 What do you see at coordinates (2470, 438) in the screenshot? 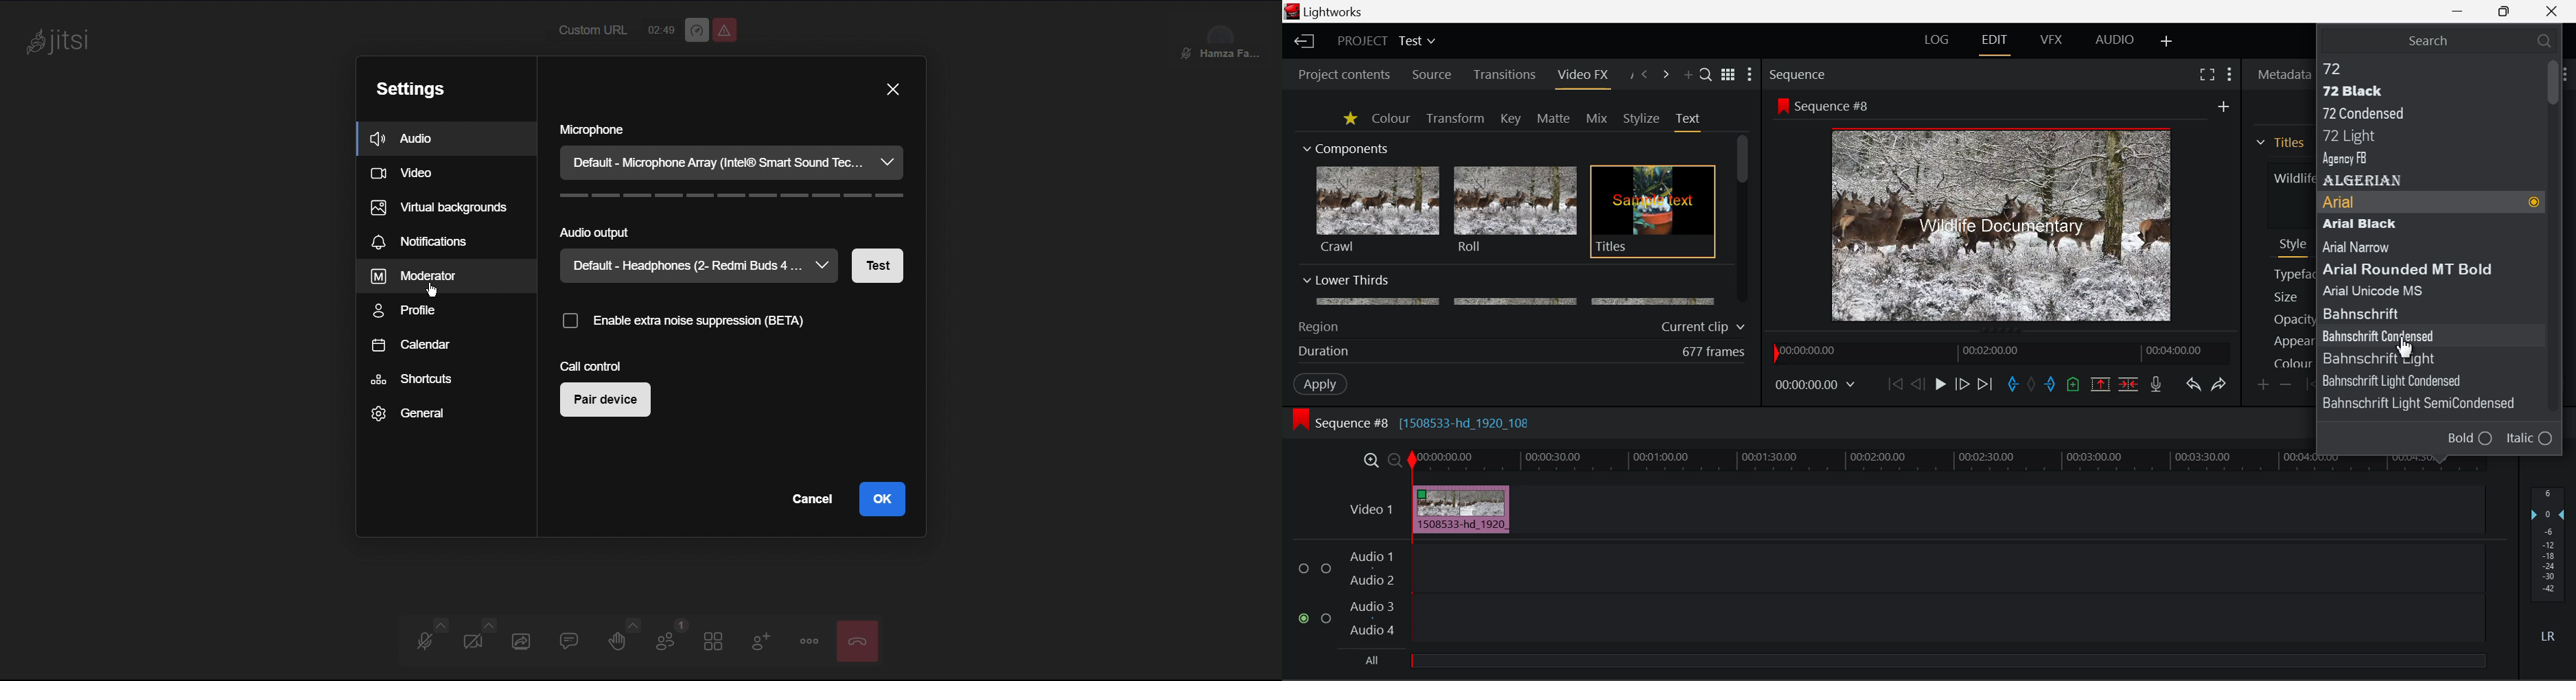
I see `Bold` at bounding box center [2470, 438].